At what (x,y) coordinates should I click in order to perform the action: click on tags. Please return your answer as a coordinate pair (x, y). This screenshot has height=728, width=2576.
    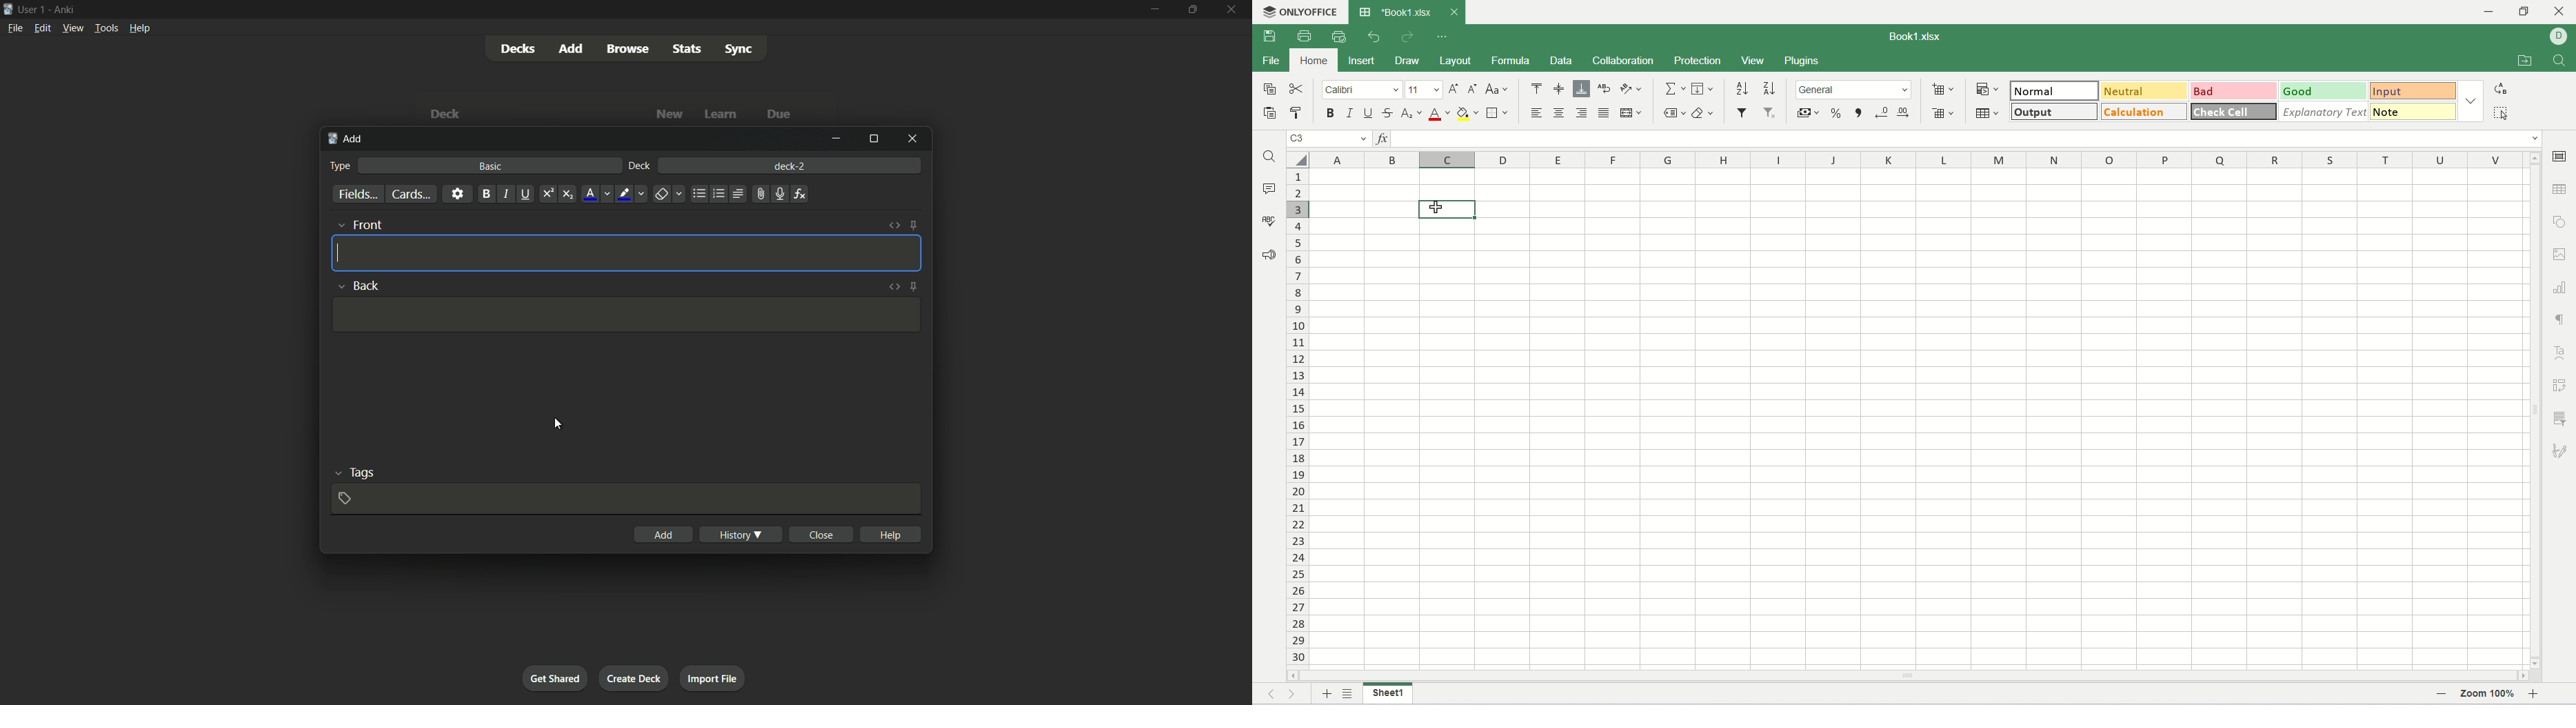
    Looking at the image, I should click on (353, 473).